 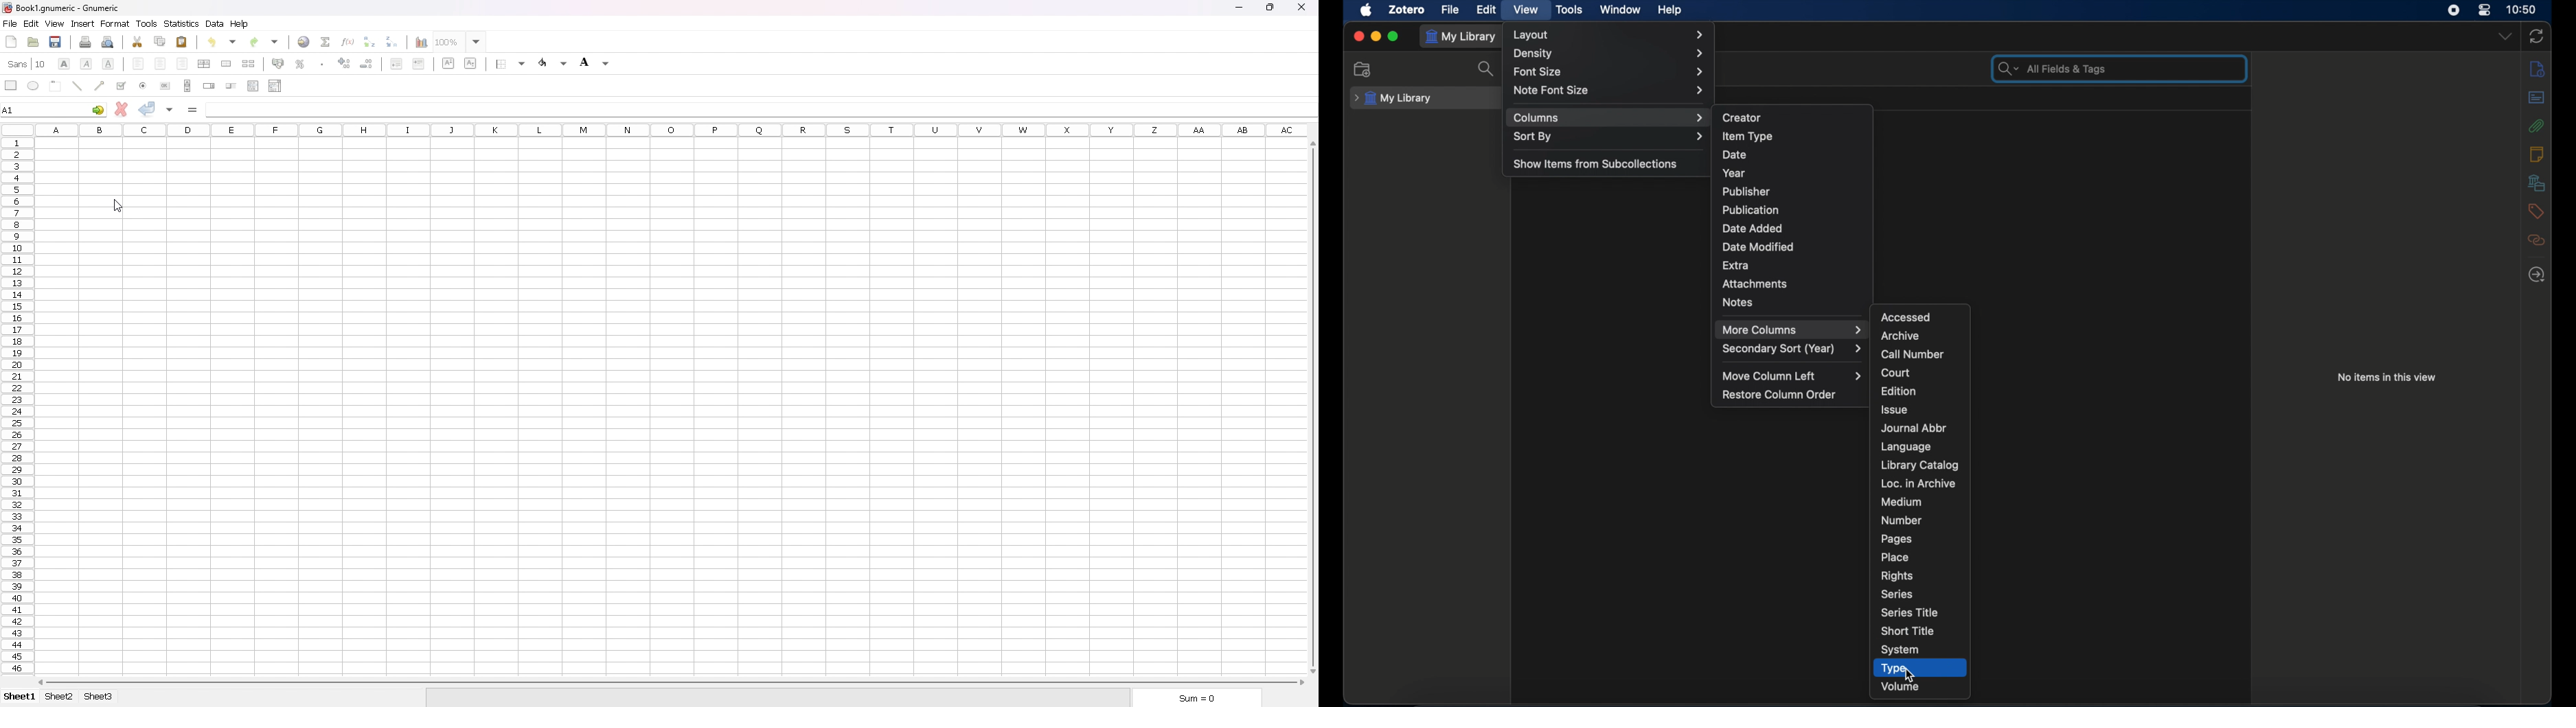 I want to click on decrease indent, so click(x=396, y=64).